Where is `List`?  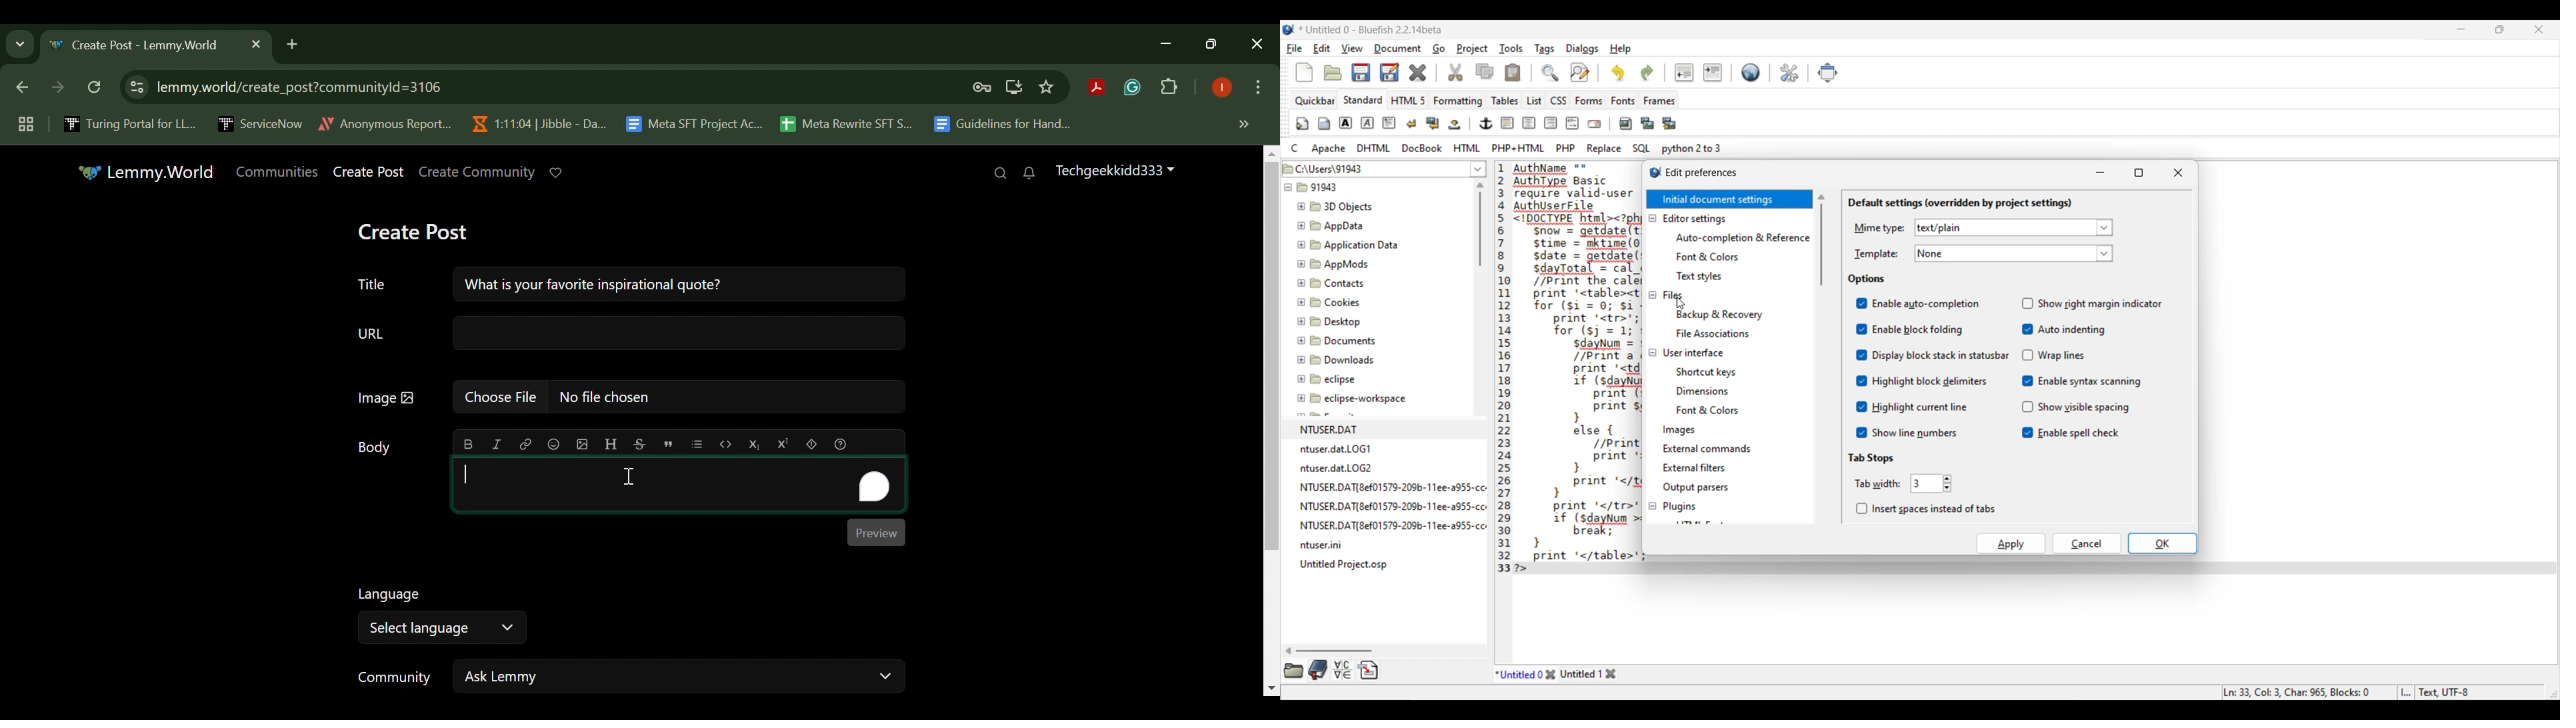 List is located at coordinates (1535, 101).